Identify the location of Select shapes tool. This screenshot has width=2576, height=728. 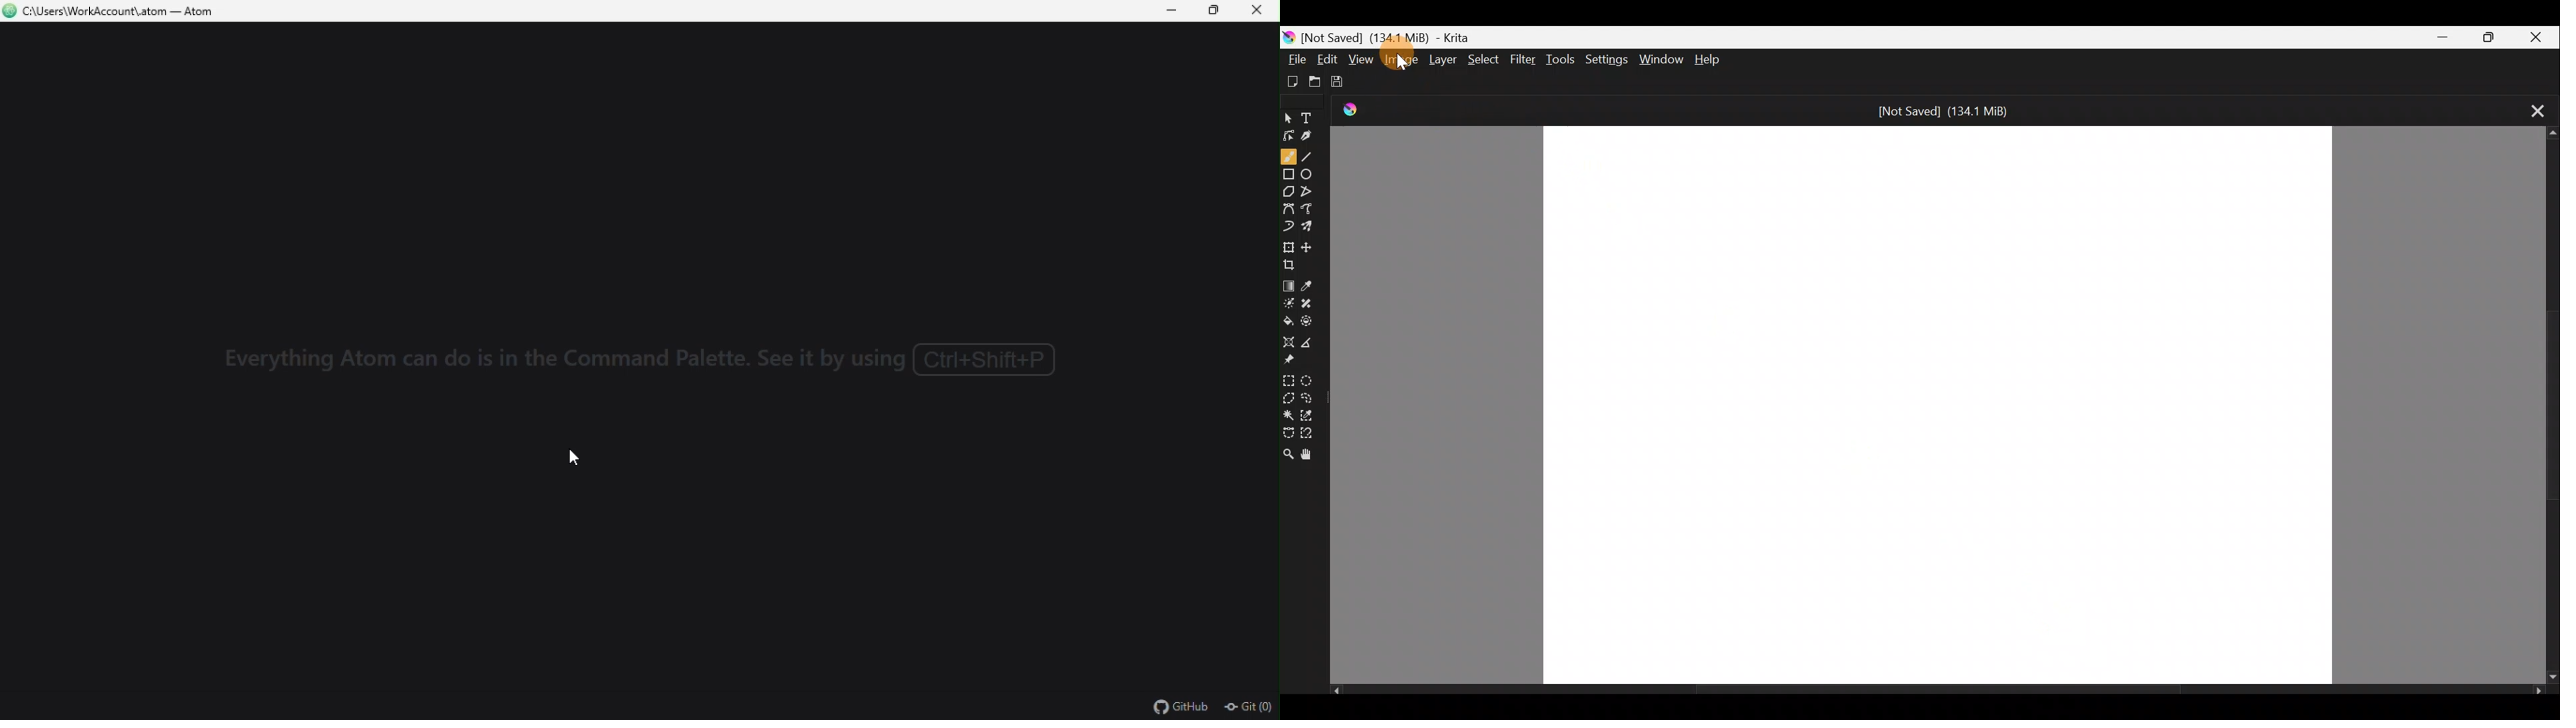
(1289, 115).